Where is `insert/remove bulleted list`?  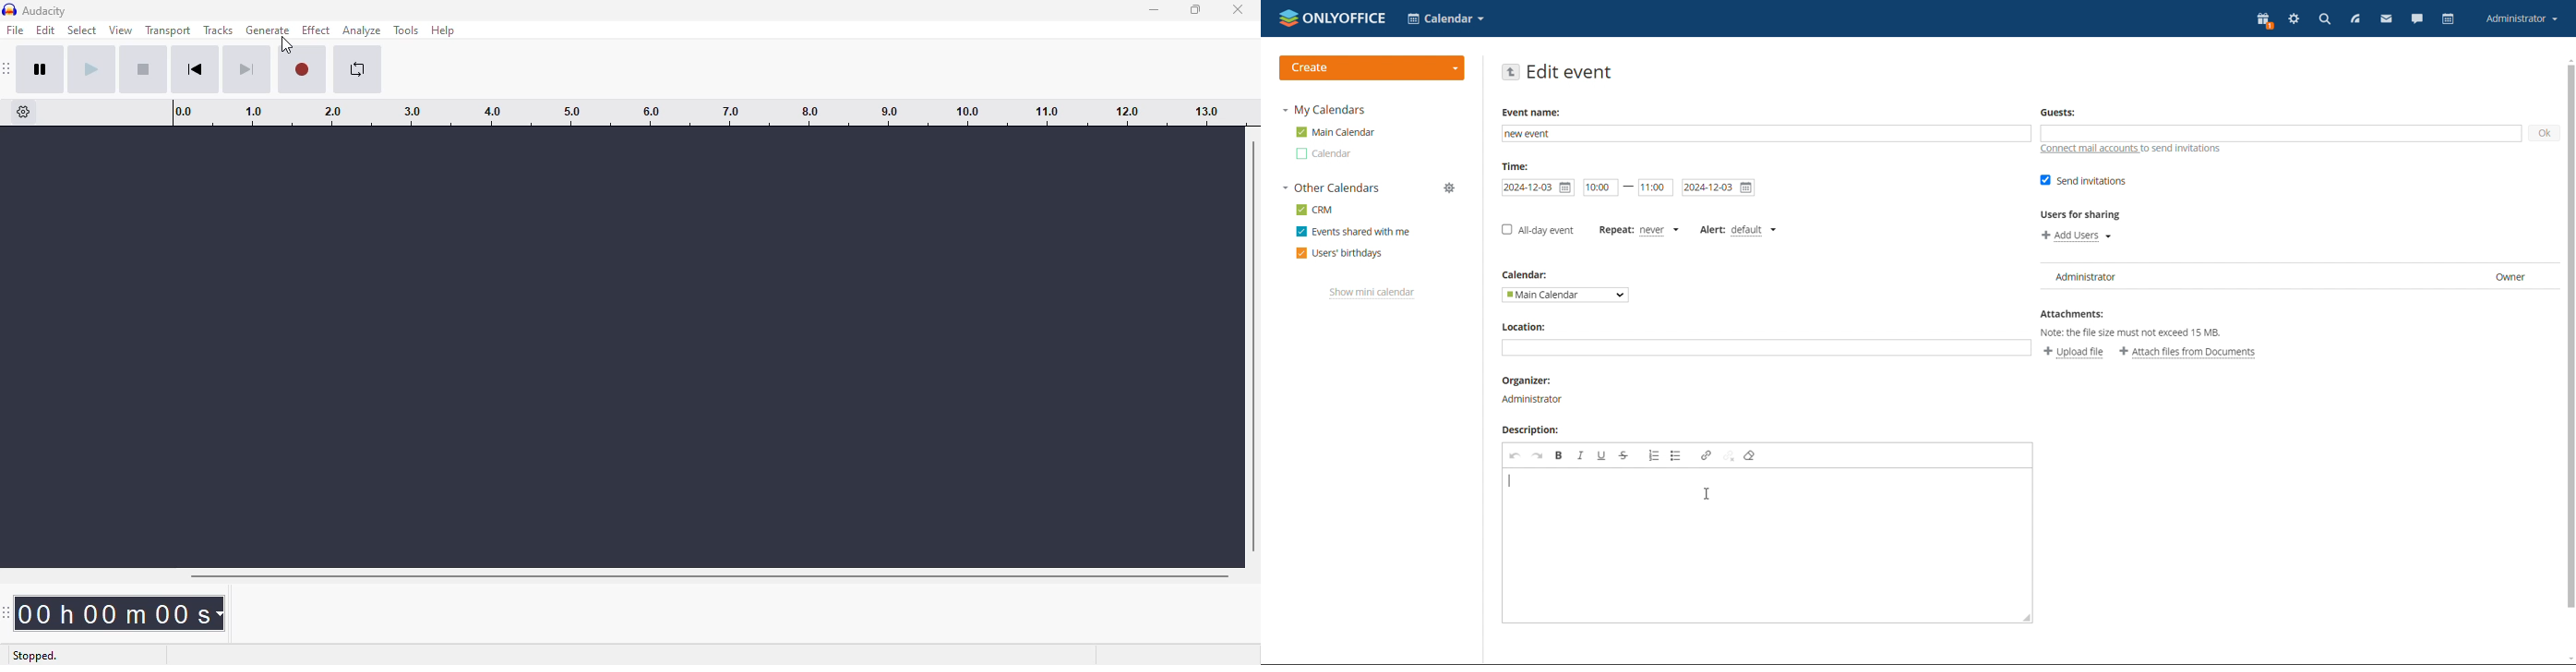 insert/remove bulleted list is located at coordinates (1655, 455).